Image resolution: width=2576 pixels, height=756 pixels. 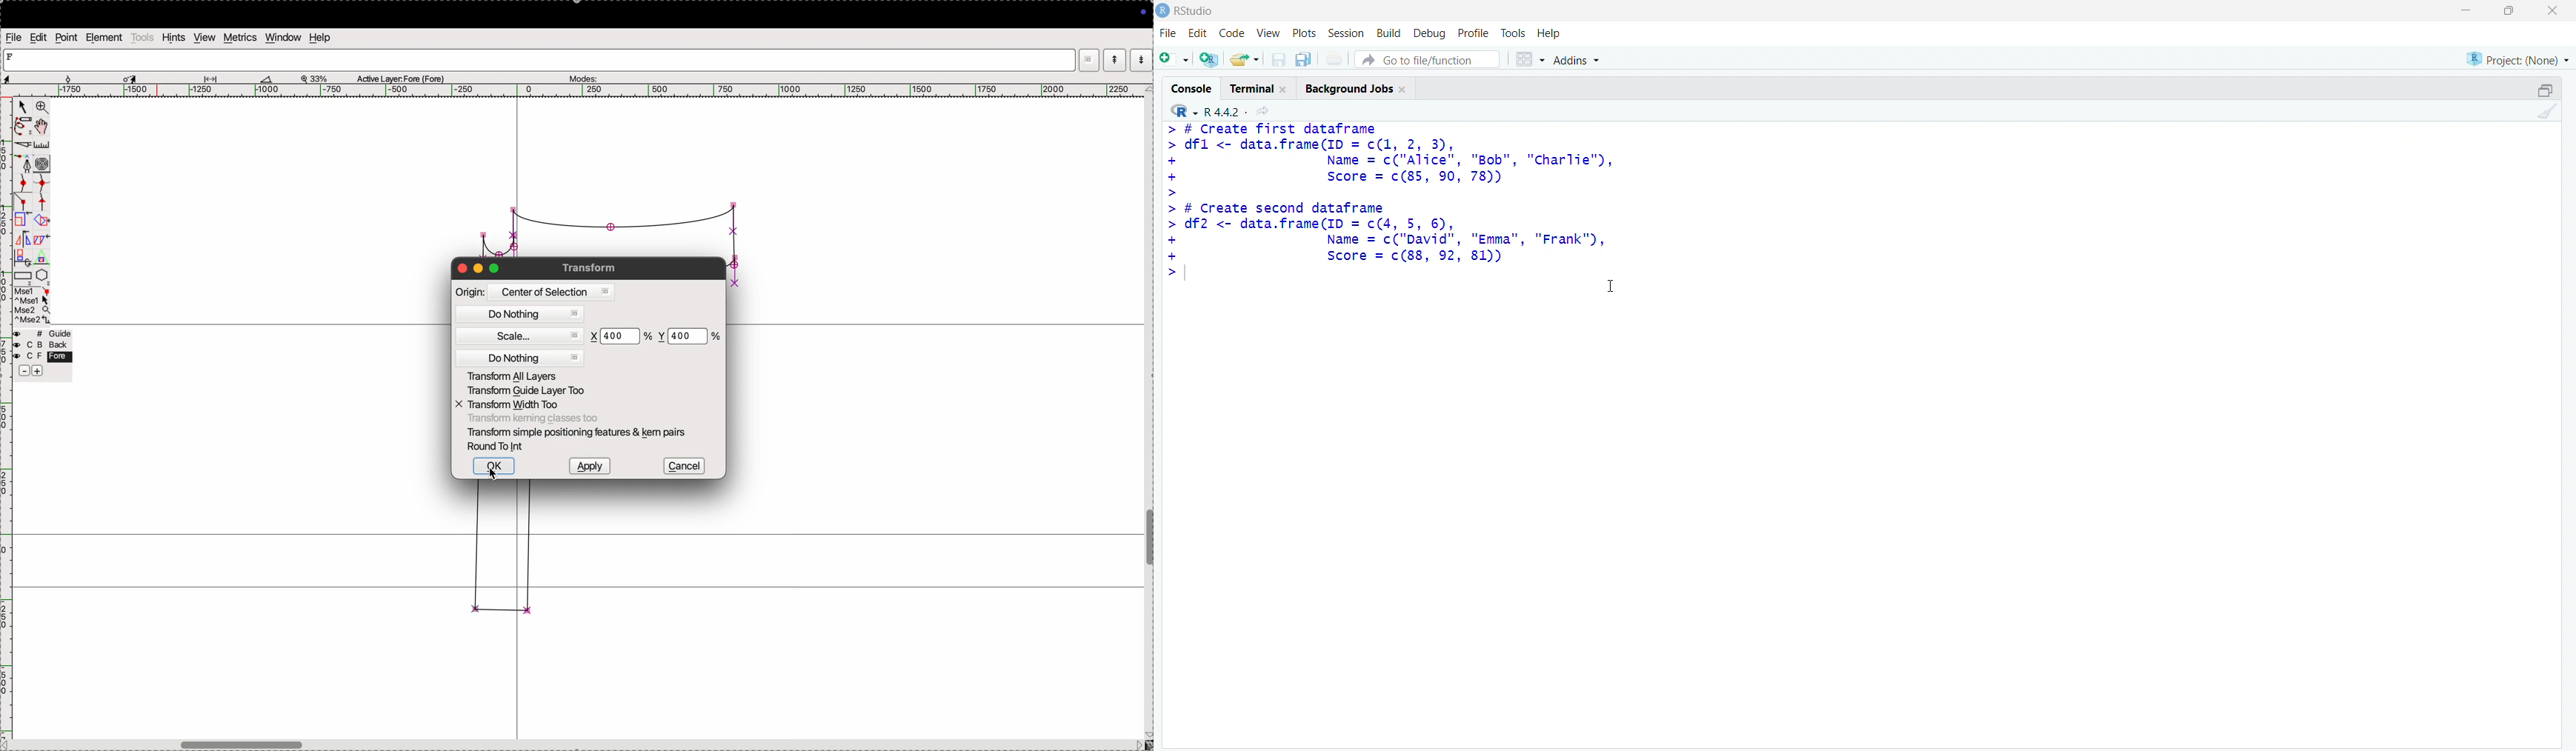 I want to click on transform classes too, so click(x=533, y=419).